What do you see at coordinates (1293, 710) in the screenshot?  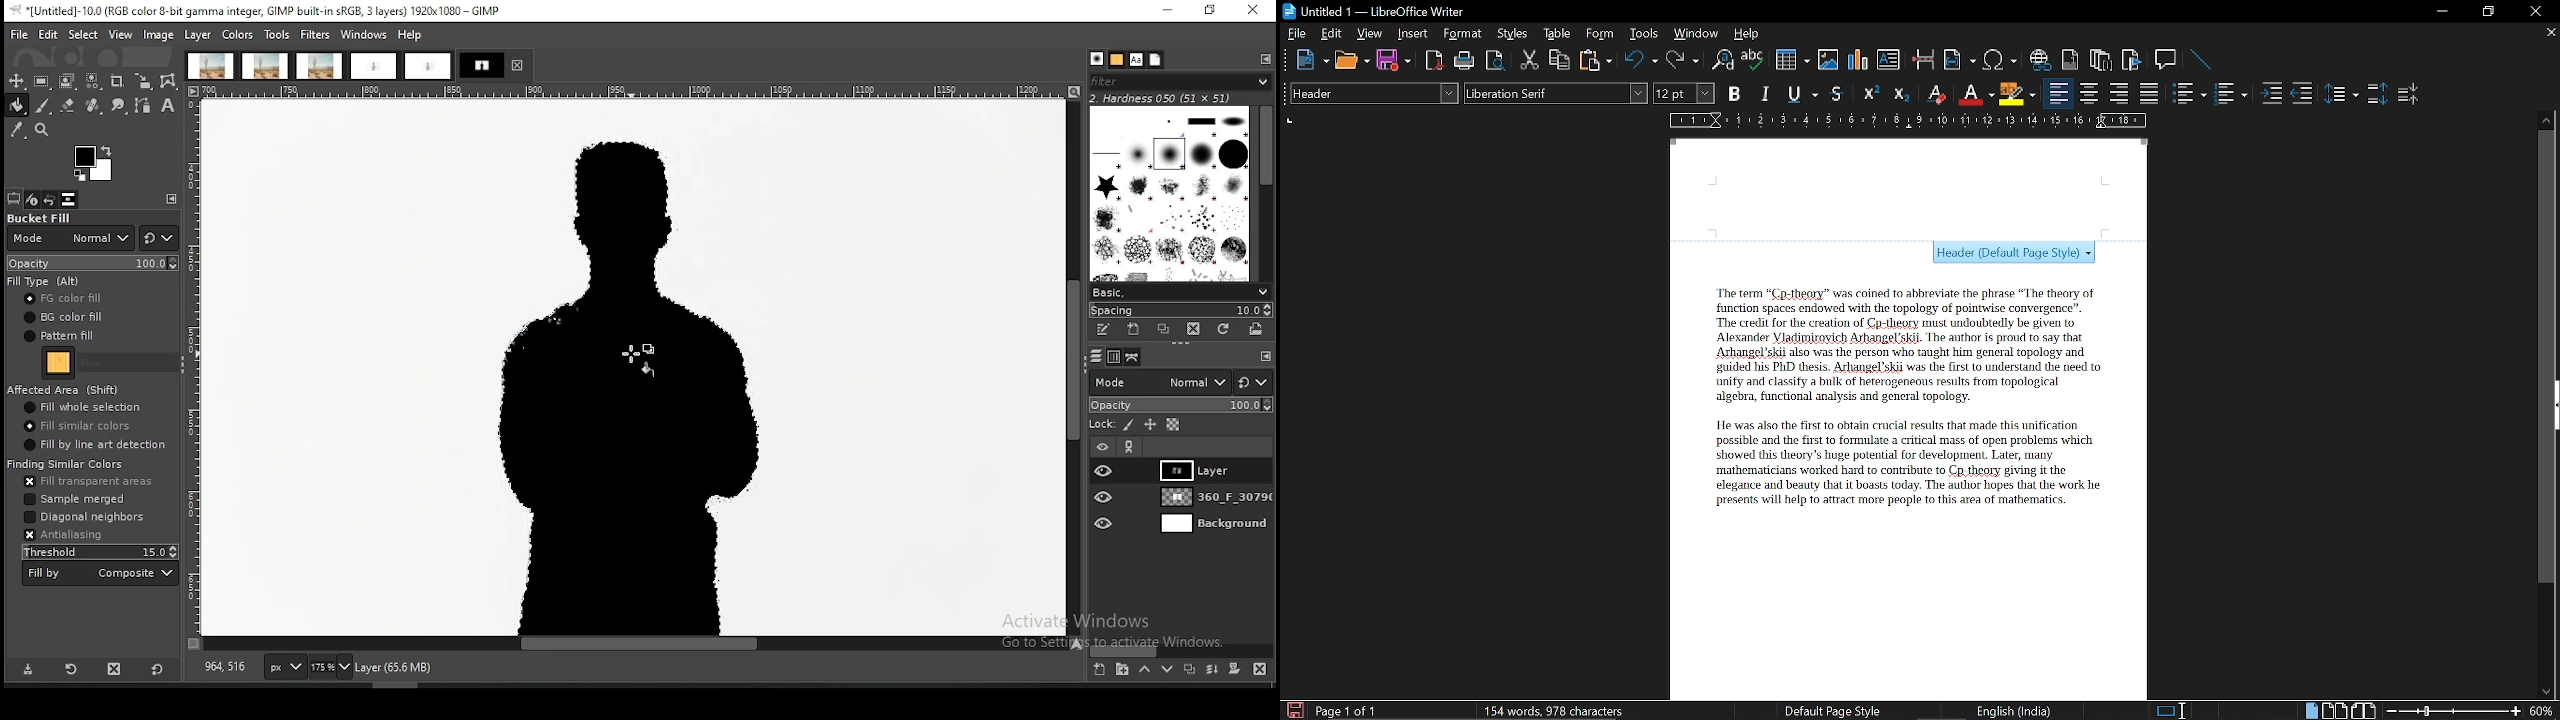 I see `Save` at bounding box center [1293, 710].